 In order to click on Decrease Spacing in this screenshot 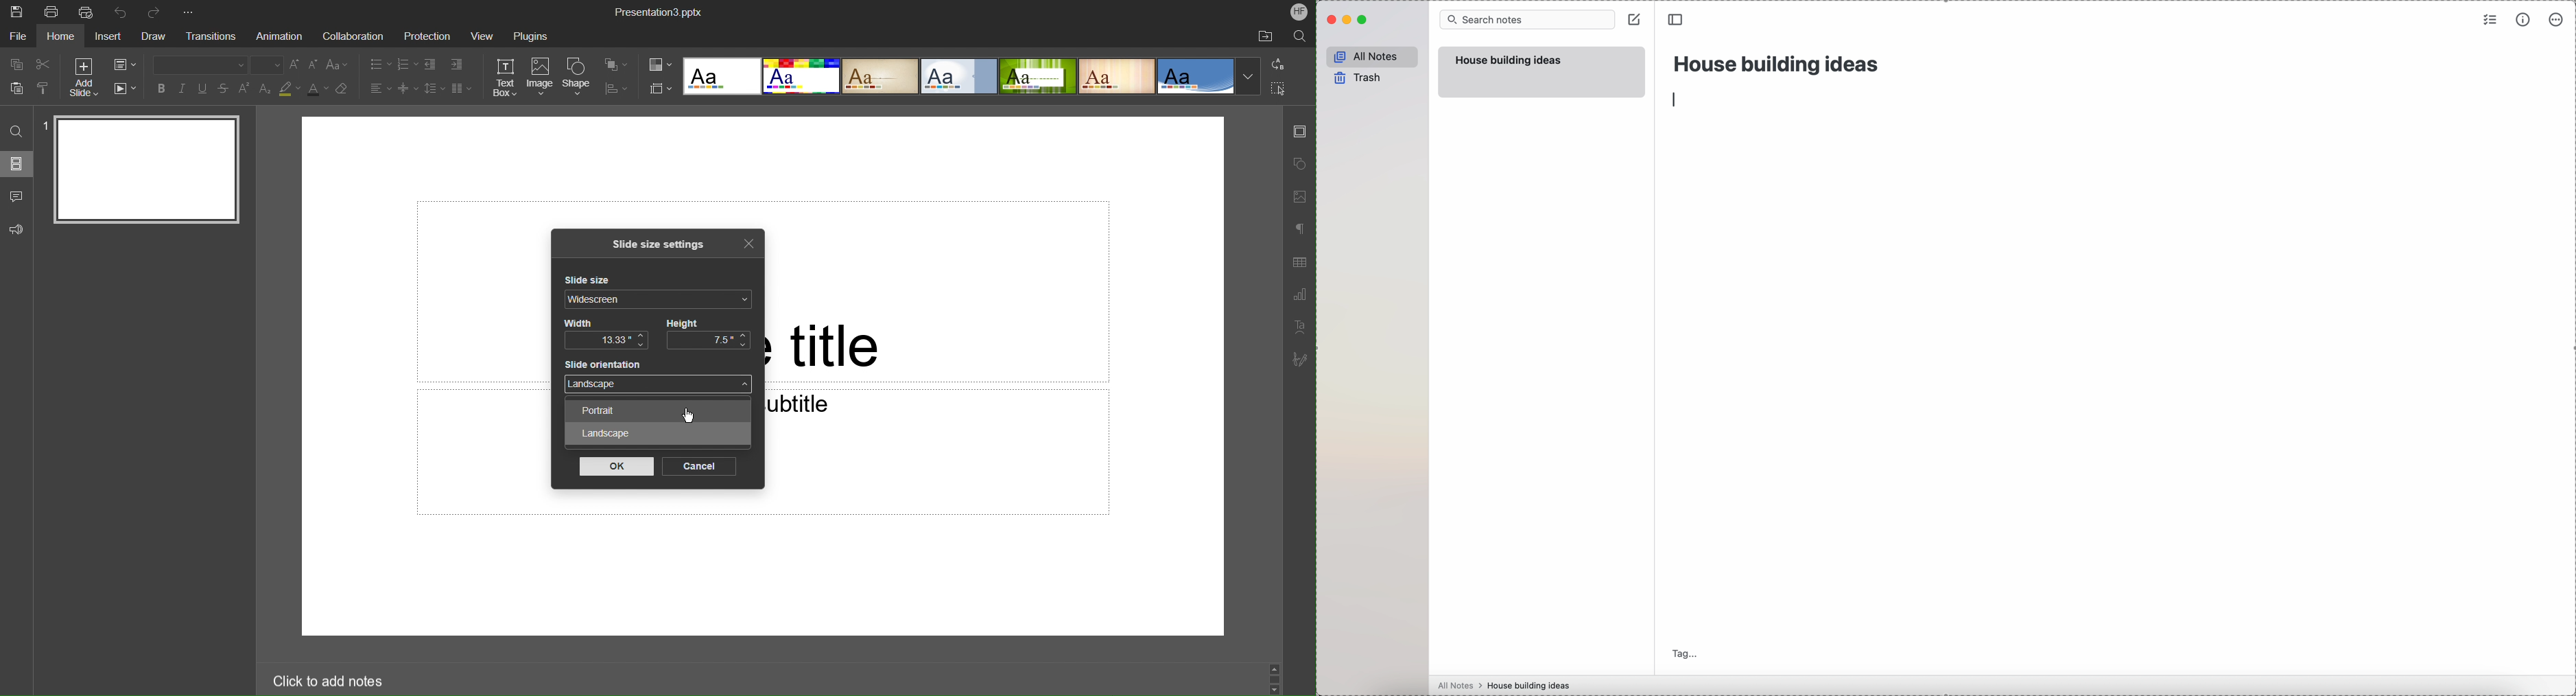, I will do `click(406, 89)`.